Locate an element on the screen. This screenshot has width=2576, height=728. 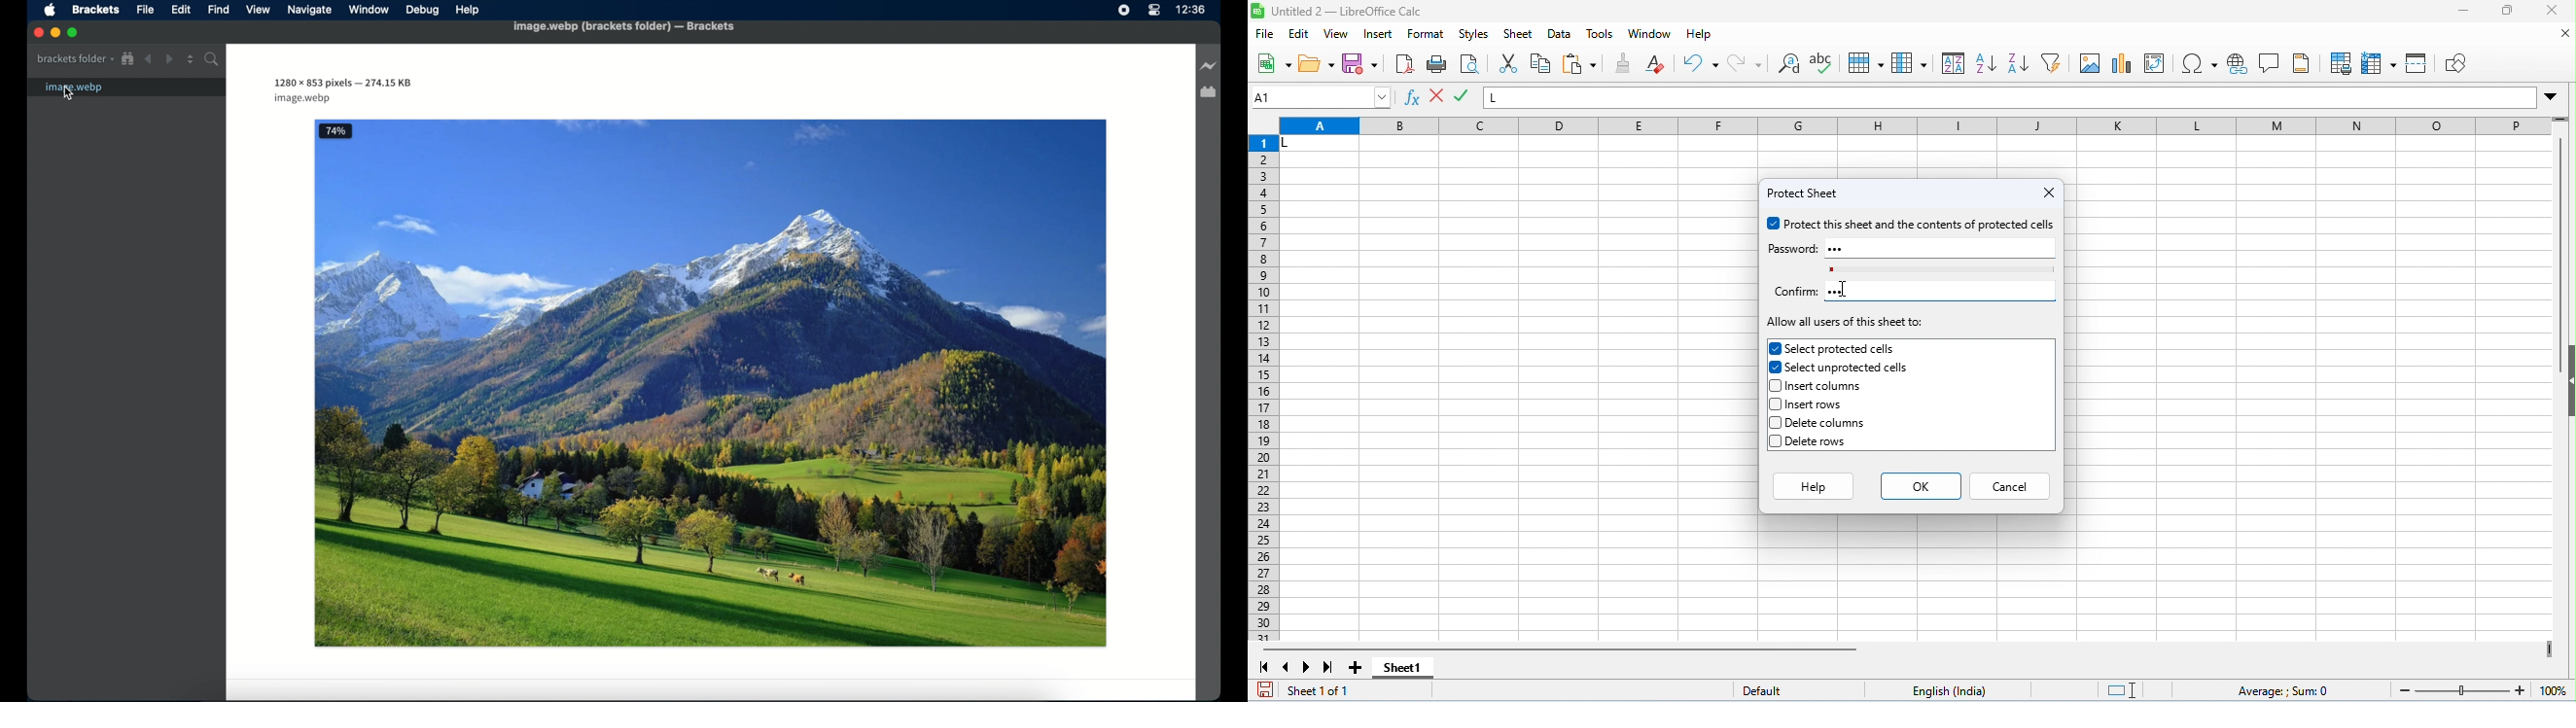
File is located at coordinates (148, 11).